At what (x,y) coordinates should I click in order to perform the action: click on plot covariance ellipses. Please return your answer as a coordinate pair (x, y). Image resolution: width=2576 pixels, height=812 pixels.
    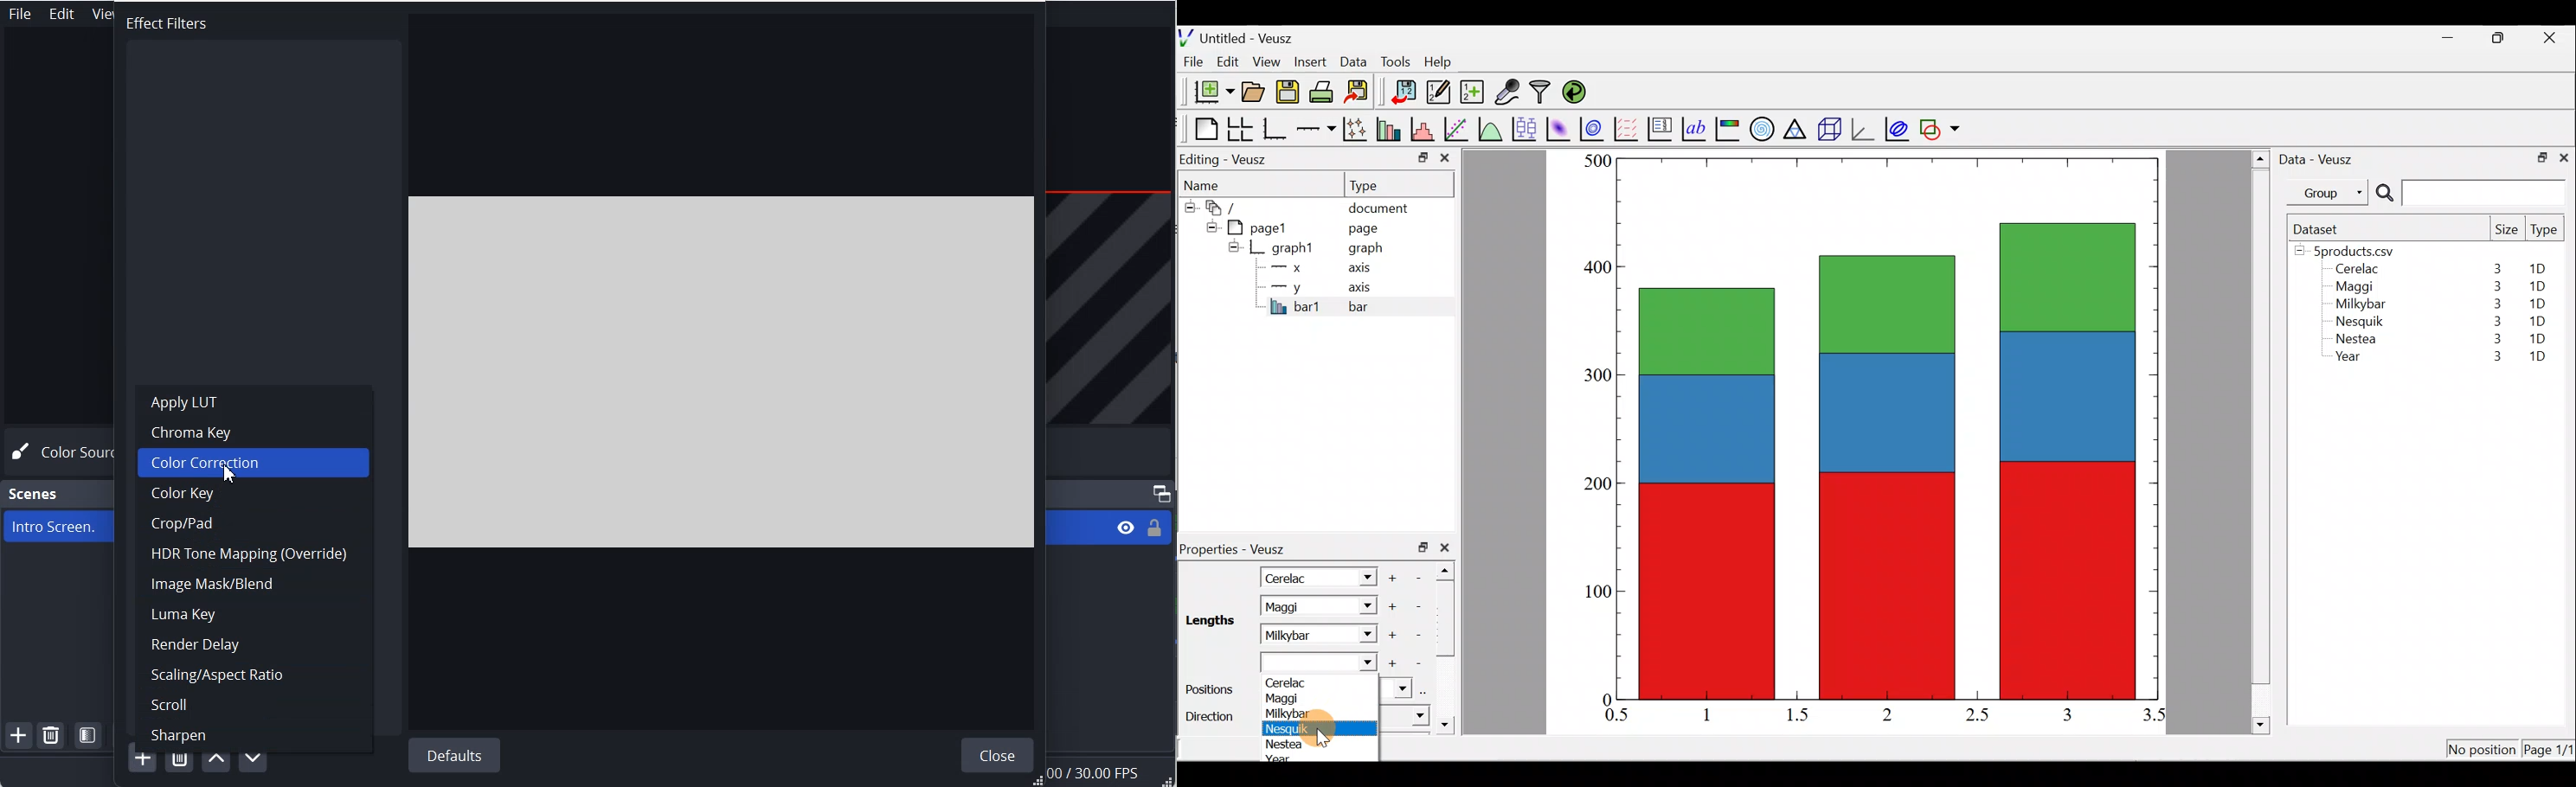
    Looking at the image, I should click on (1899, 128).